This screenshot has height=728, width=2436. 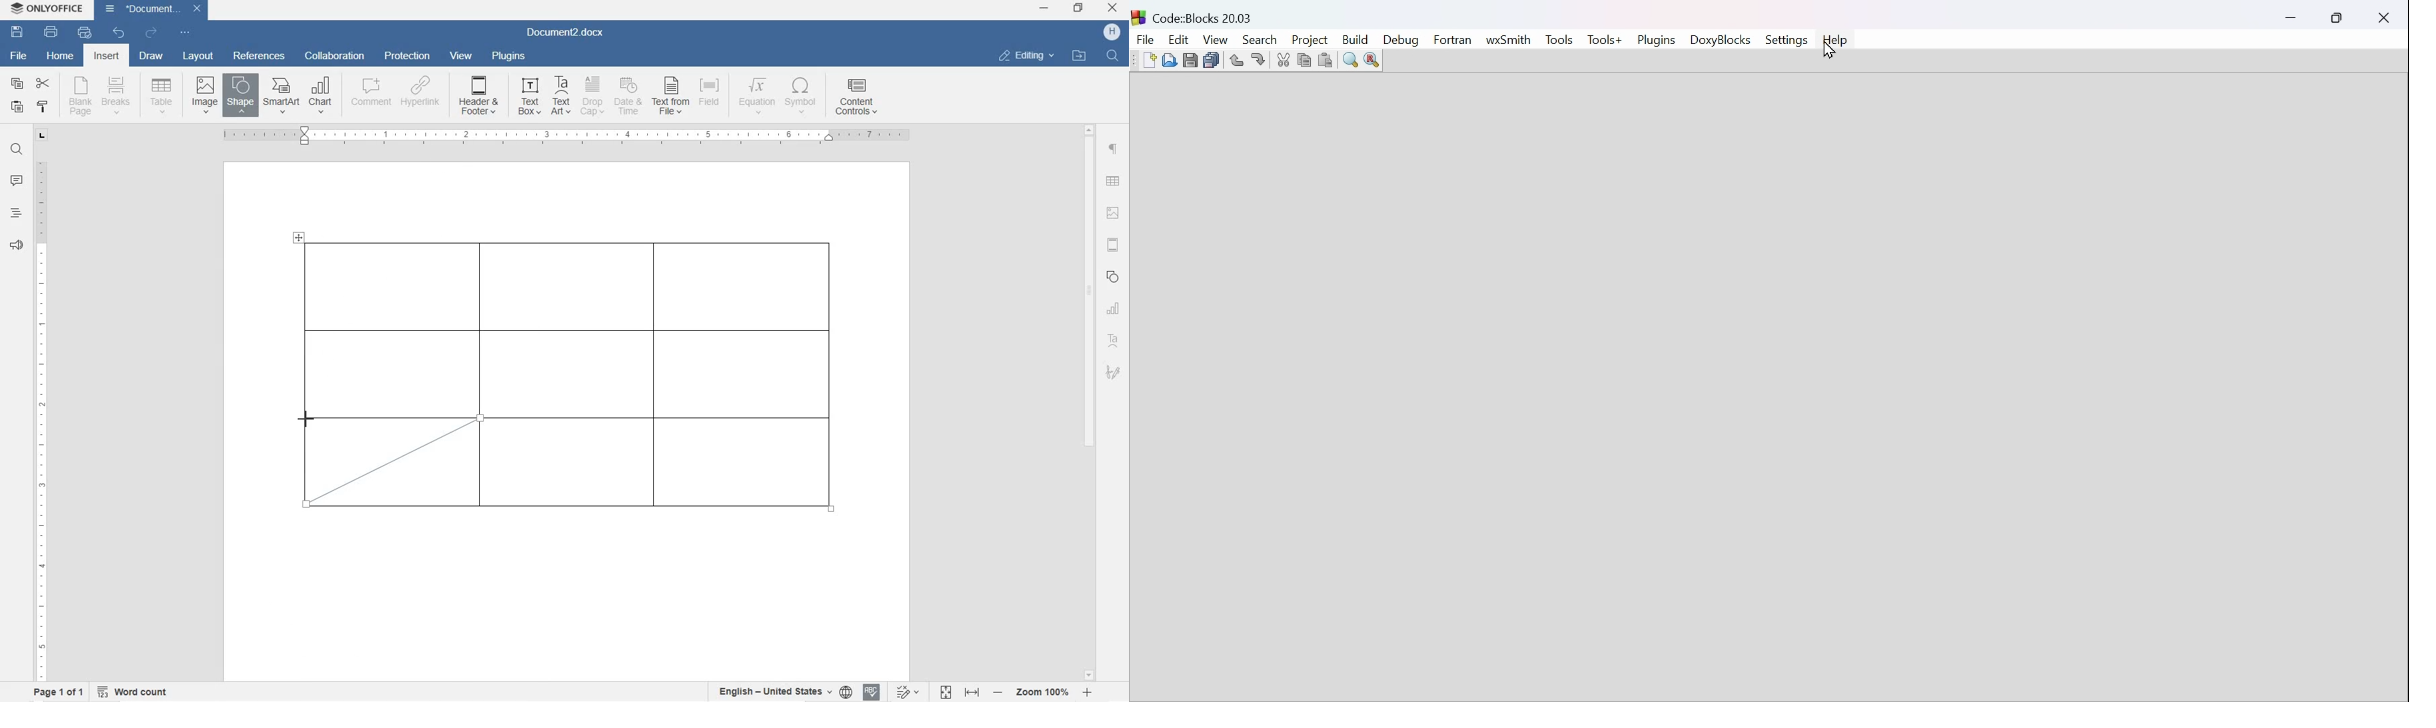 I want to click on w X Smith, so click(x=1511, y=39).